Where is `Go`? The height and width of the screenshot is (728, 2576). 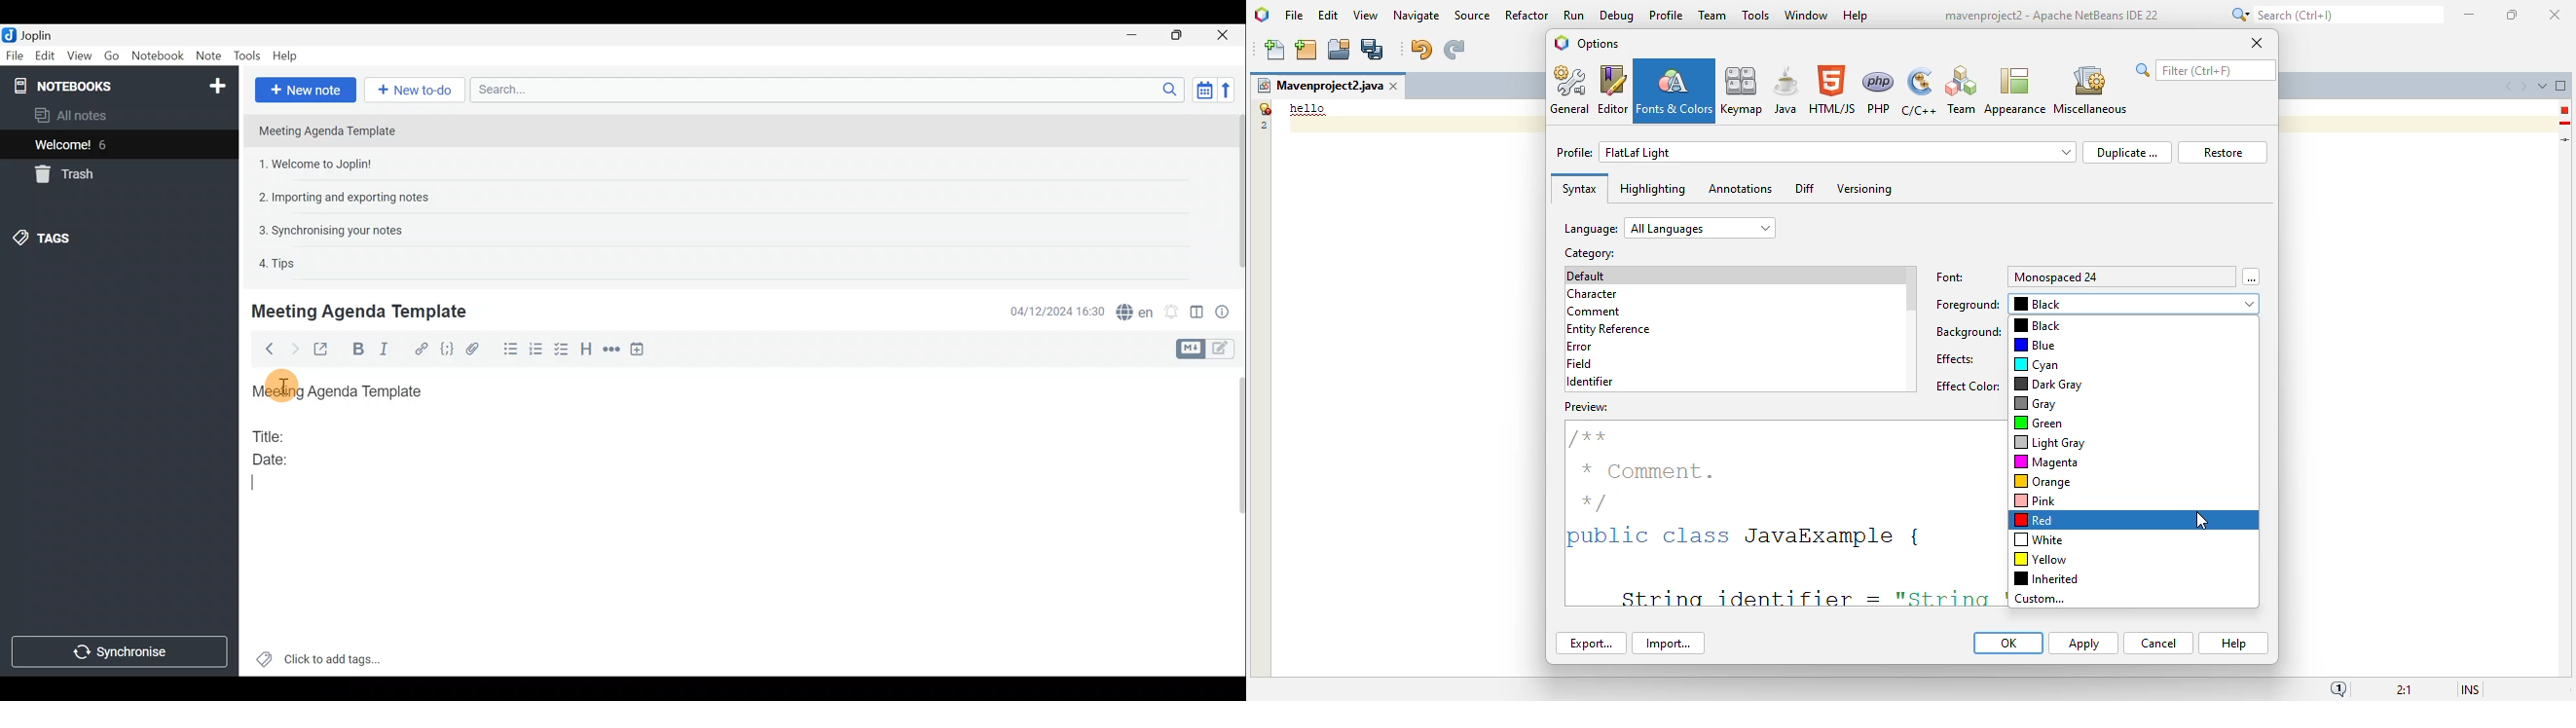
Go is located at coordinates (114, 55).